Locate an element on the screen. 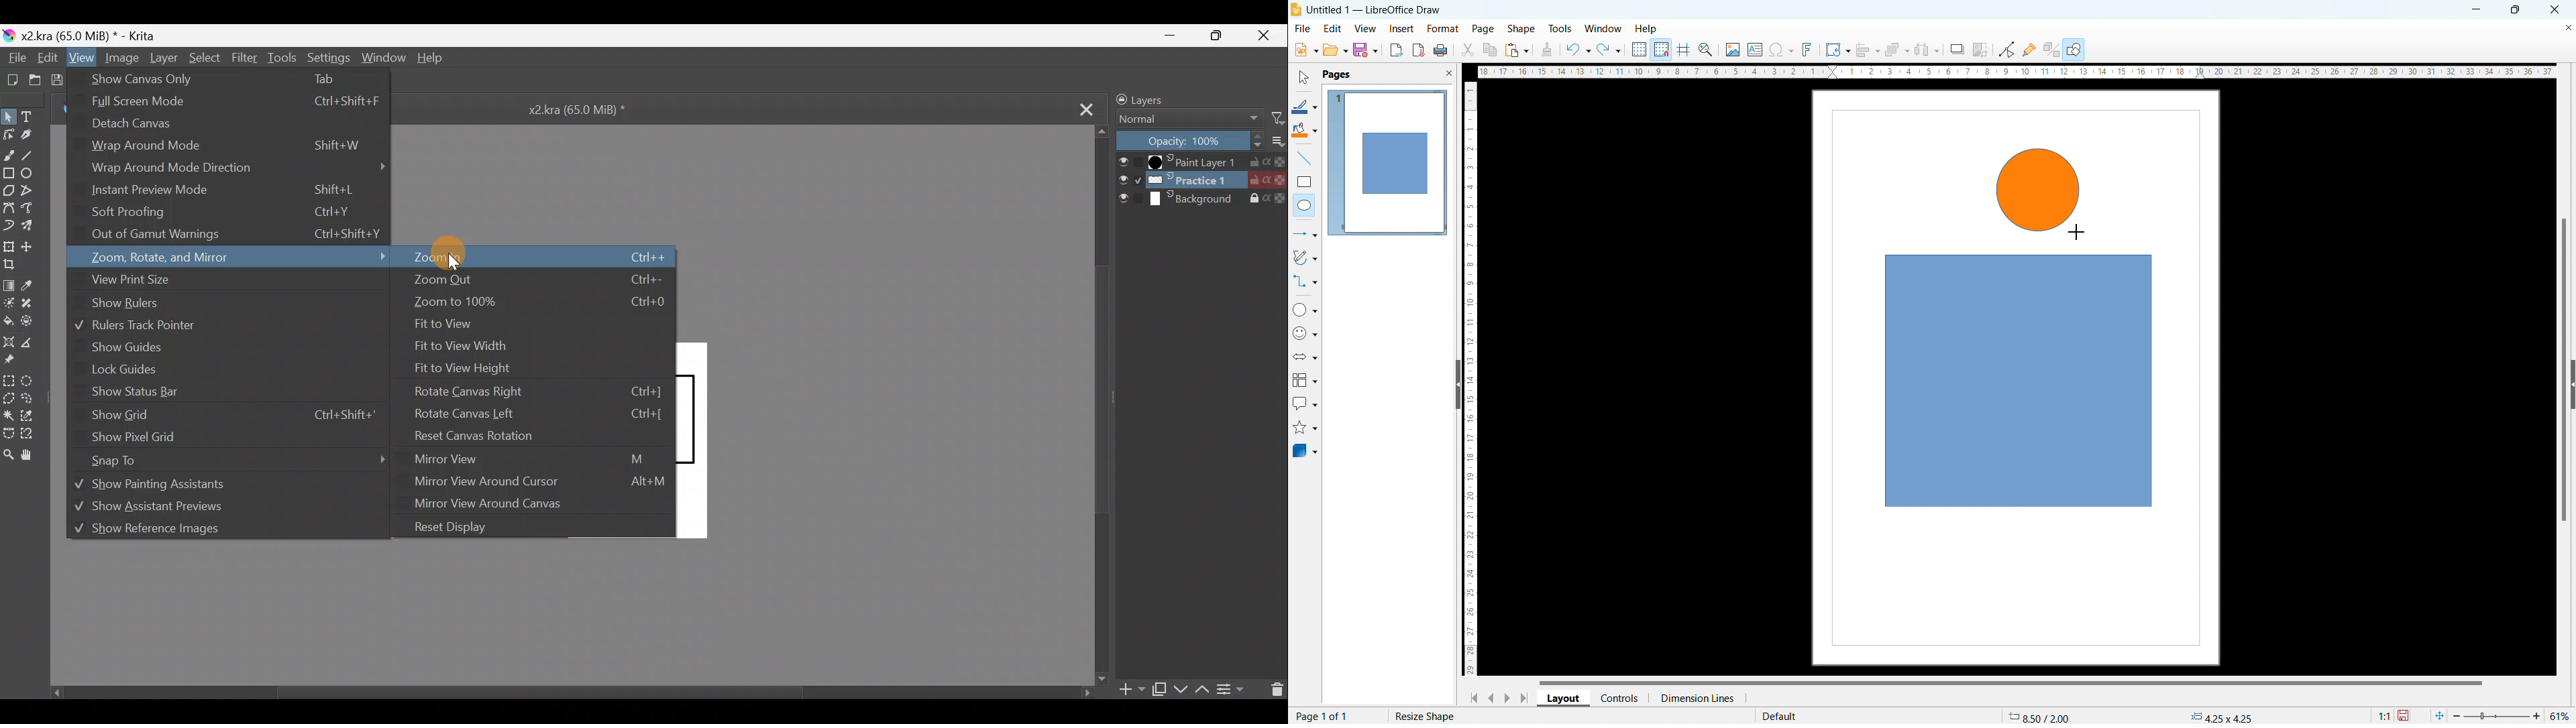 The height and width of the screenshot is (728, 2576). Tools is located at coordinates (283, 58).